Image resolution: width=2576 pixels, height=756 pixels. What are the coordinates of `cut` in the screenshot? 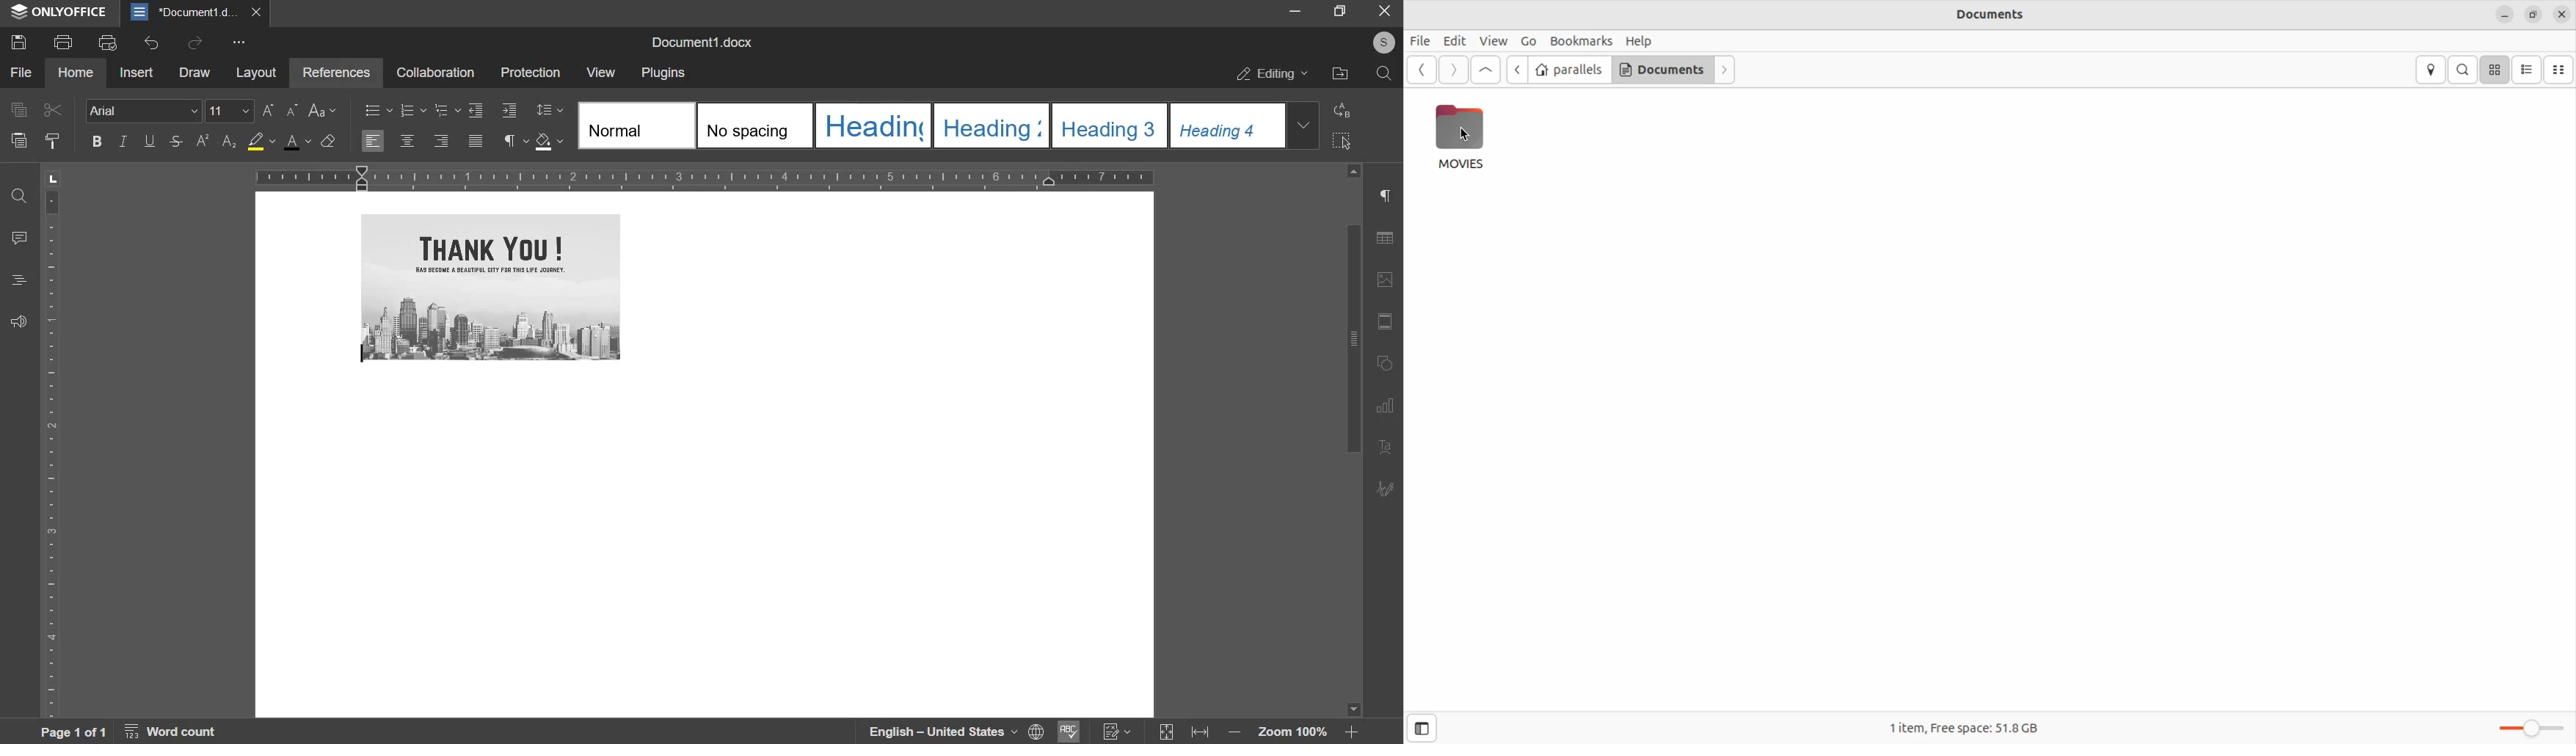 It's located at (54, 110).